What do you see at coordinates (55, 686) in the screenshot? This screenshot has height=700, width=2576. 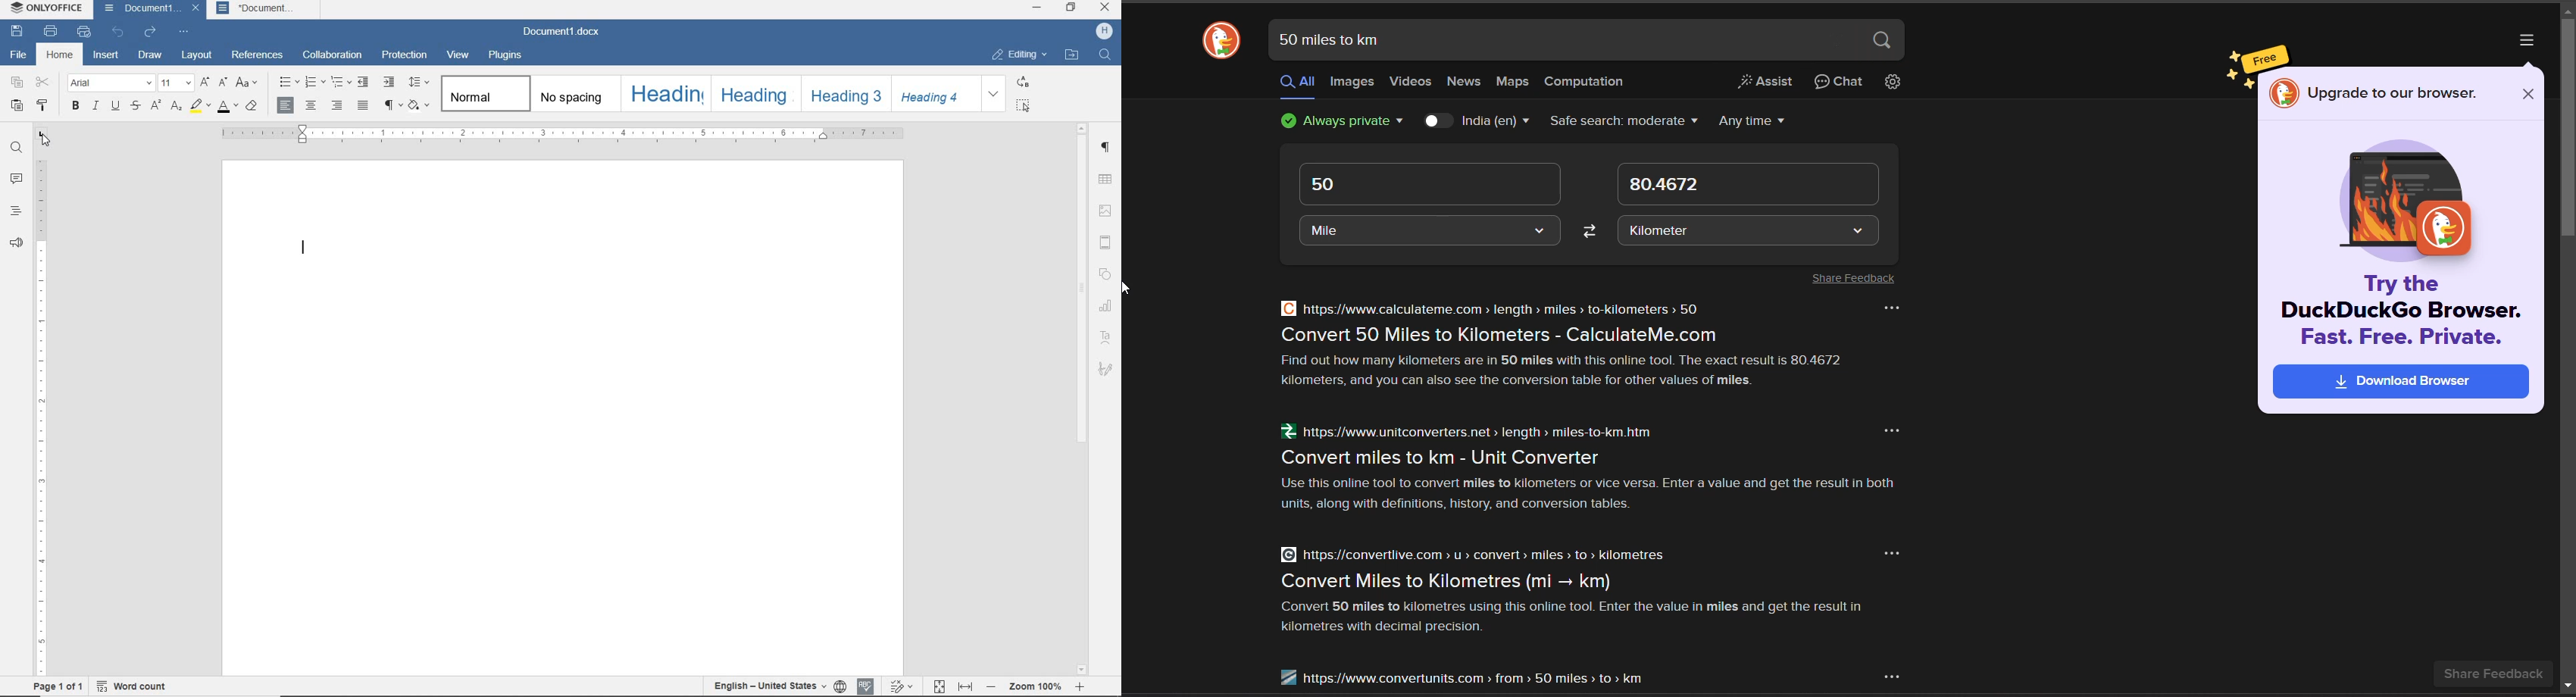 I see `PAGE 1 OF 1` at bounding box center [55, 686].